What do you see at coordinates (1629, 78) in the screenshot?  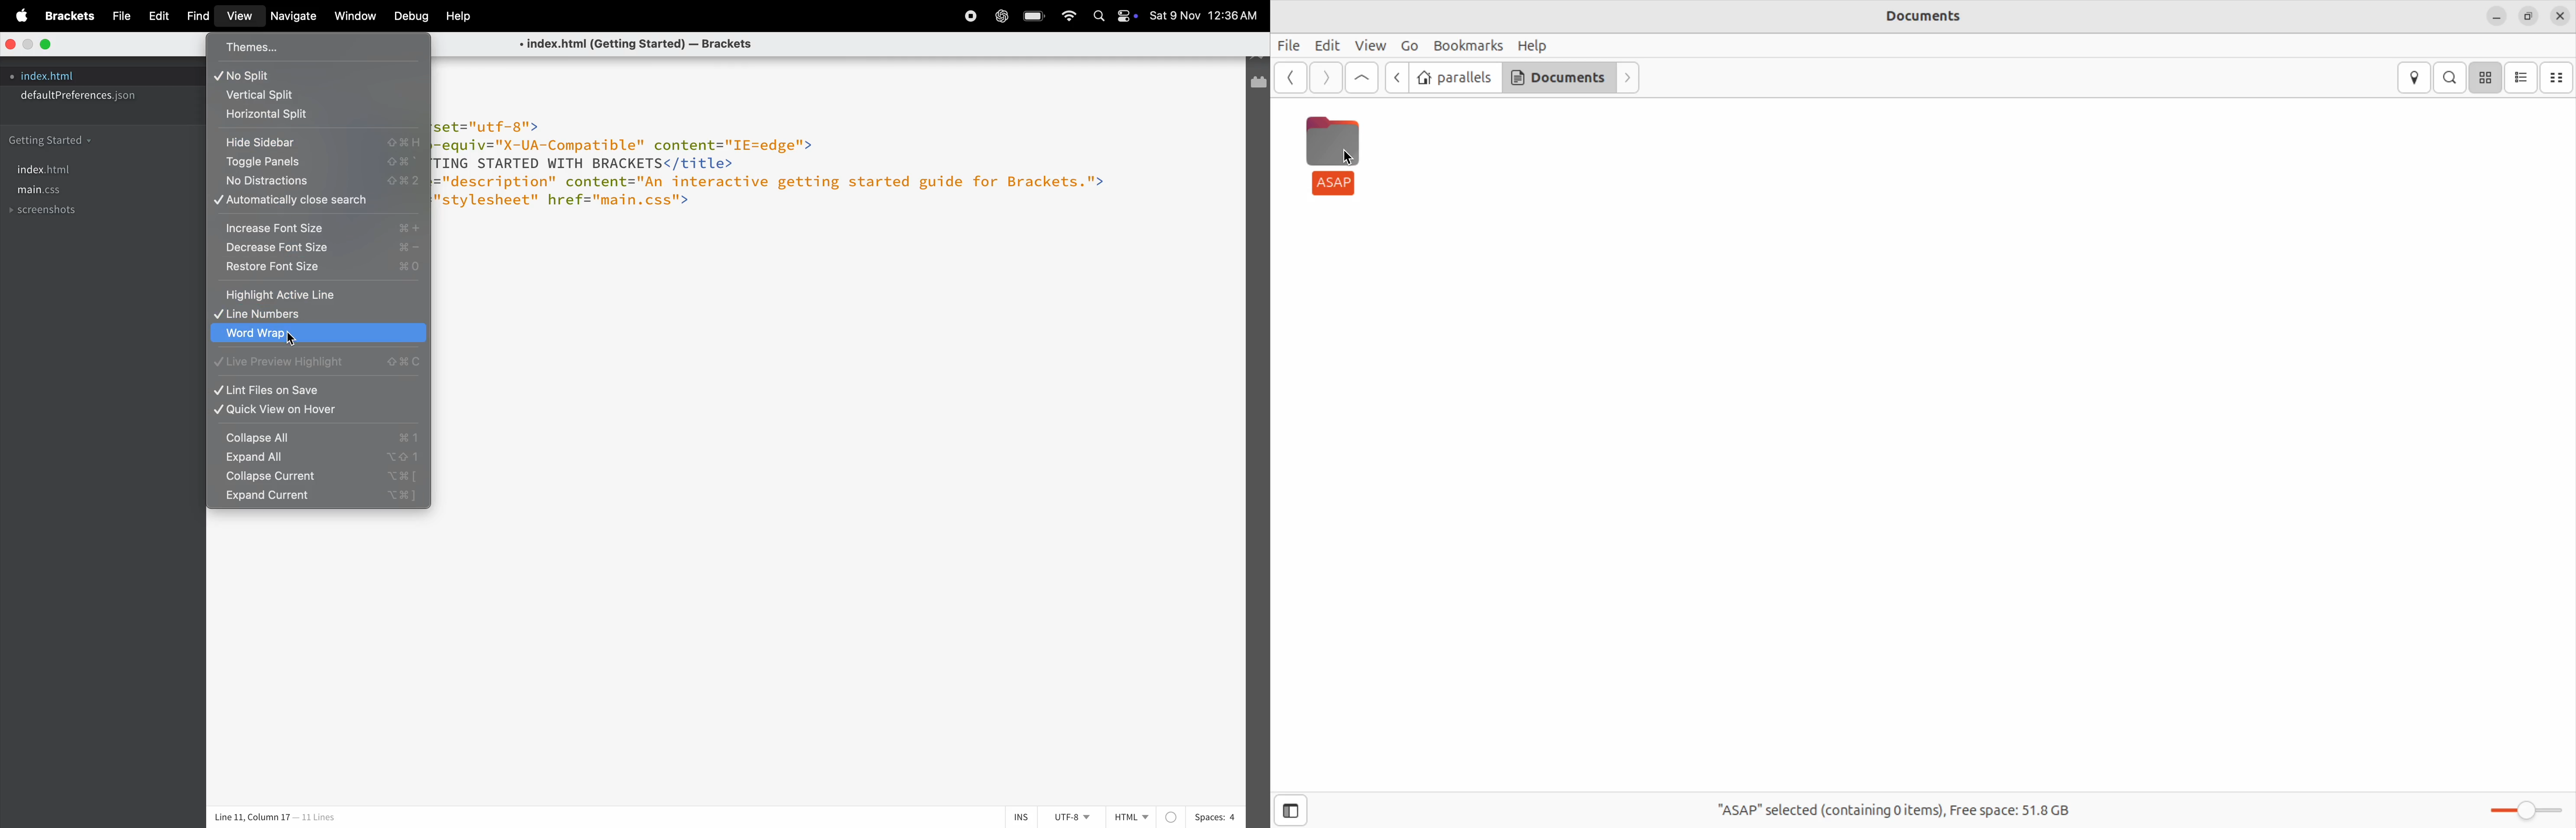 I see `forward` at bounding box center [1629, 78].